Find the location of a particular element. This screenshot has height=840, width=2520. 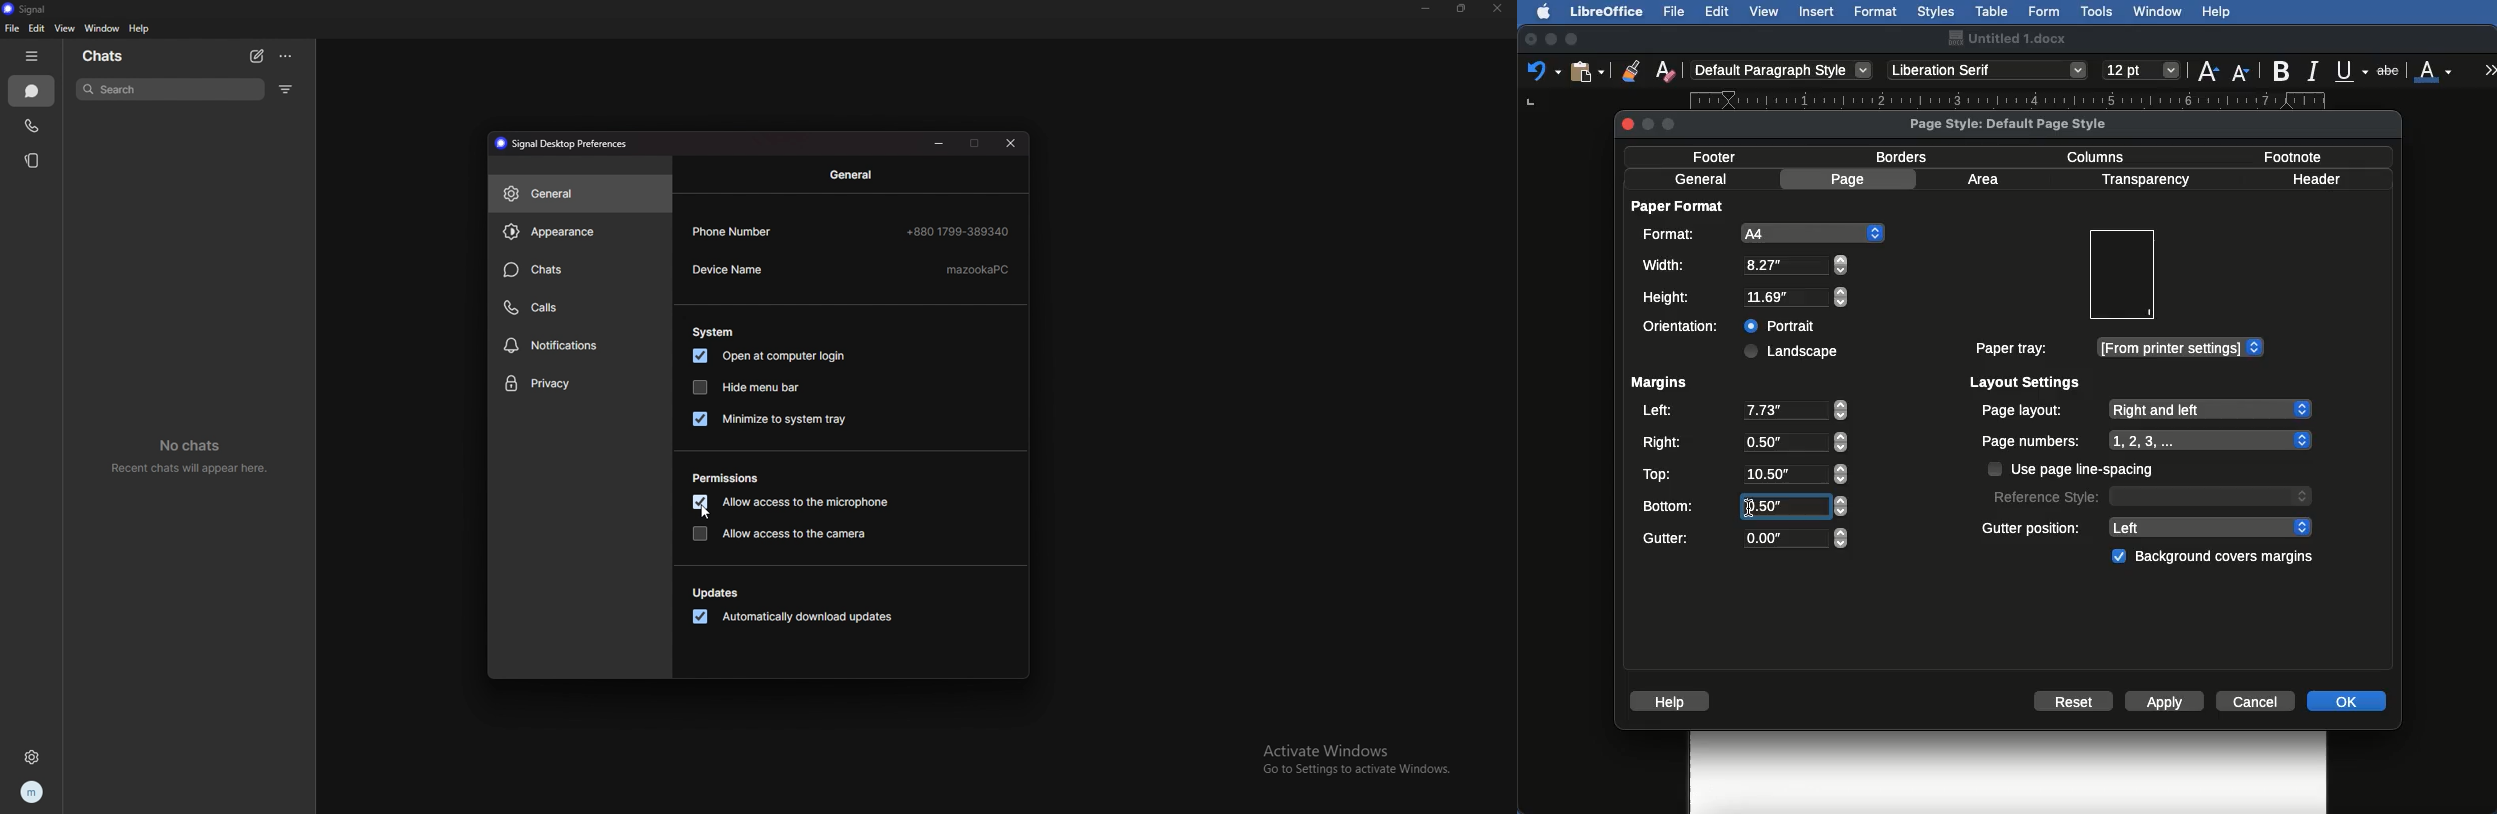

phone number is located at coordinates (854, 232).